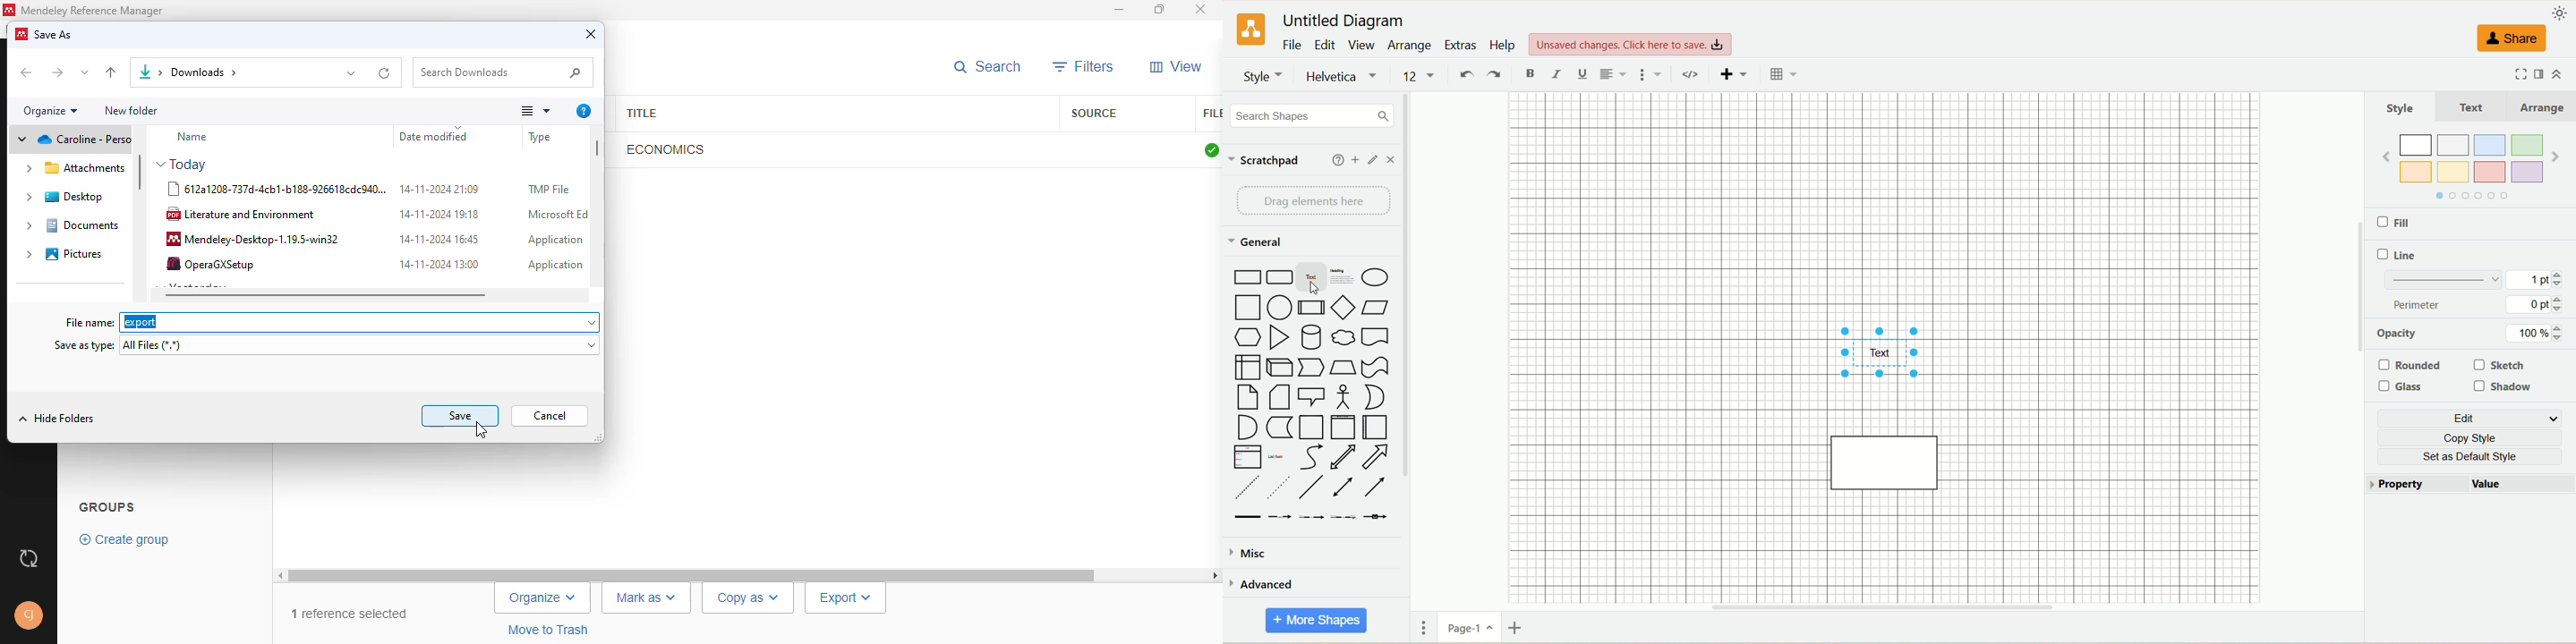 The width and height of the screenshot is (2576, 644). I want to click on list items, so click(1276, 456).